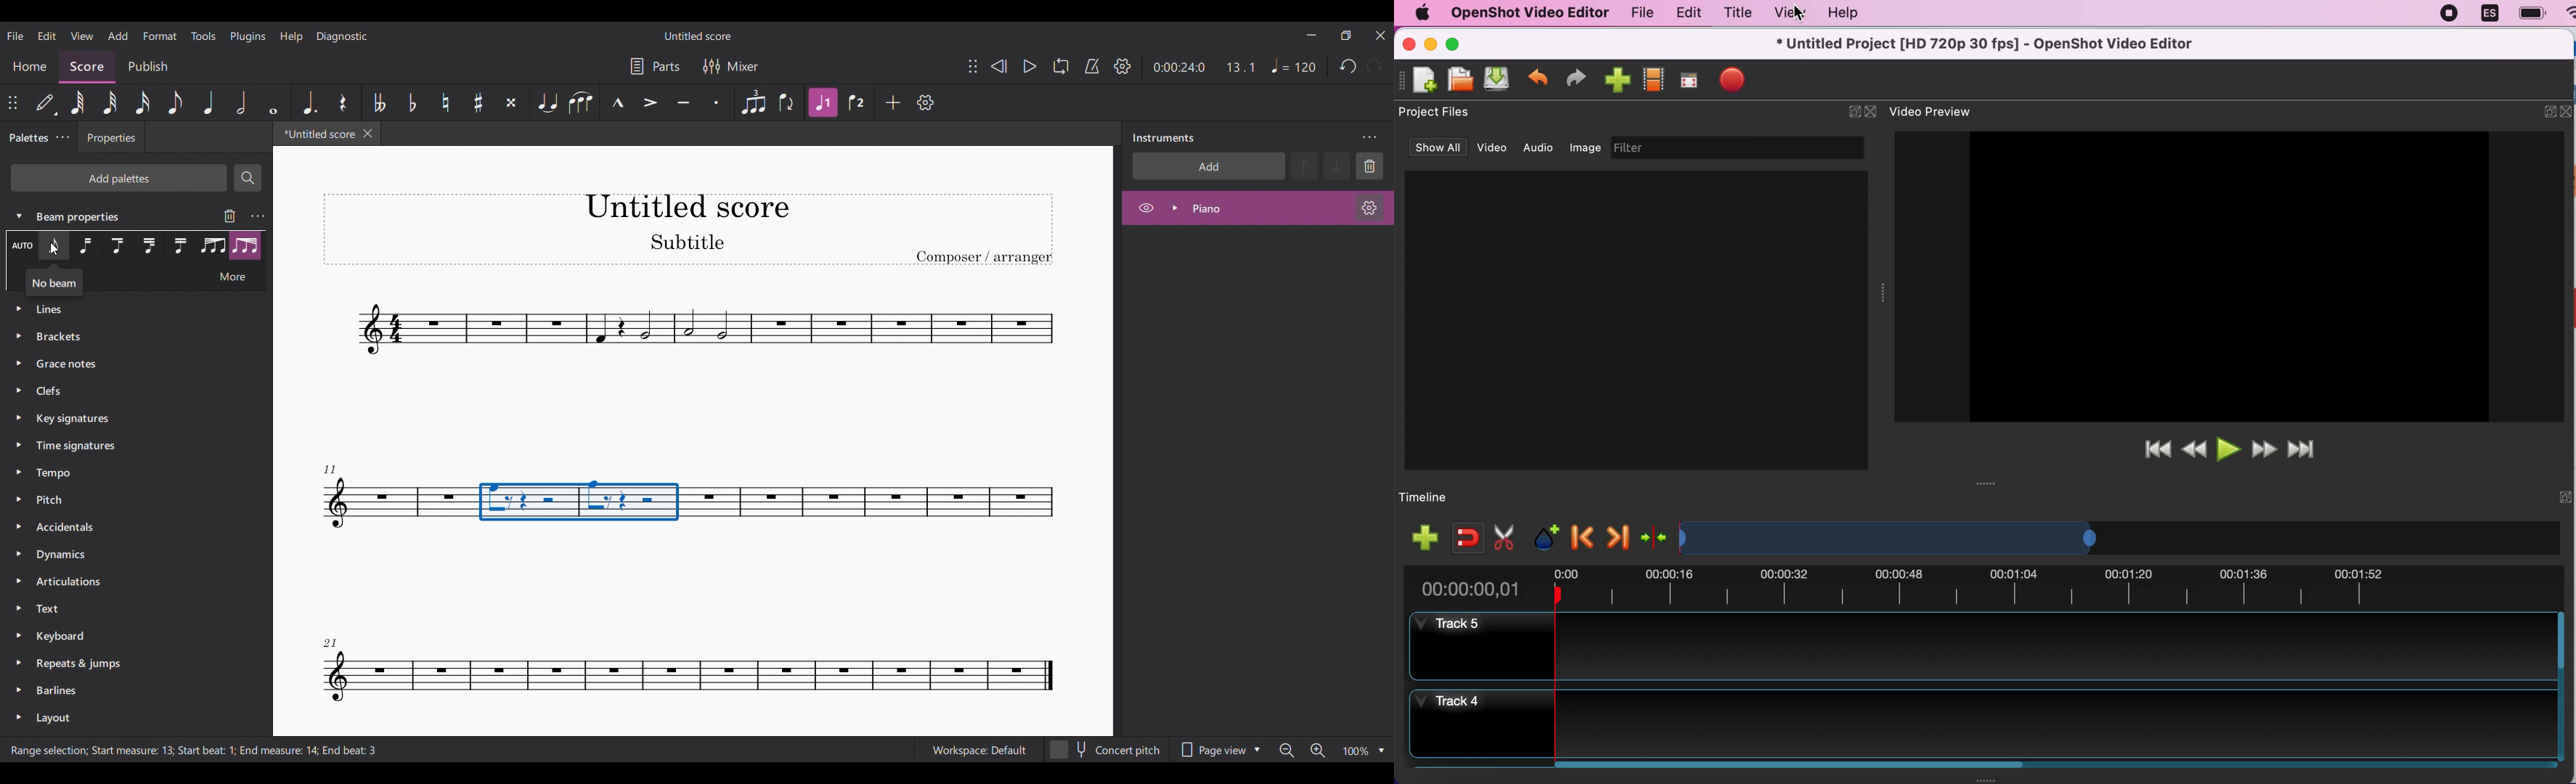 This screenshot has width=2576, height=784. What do you see at coordinates (273, 102) in the screenshot?
I see `Whole note ` at bounding box center [273, 102].